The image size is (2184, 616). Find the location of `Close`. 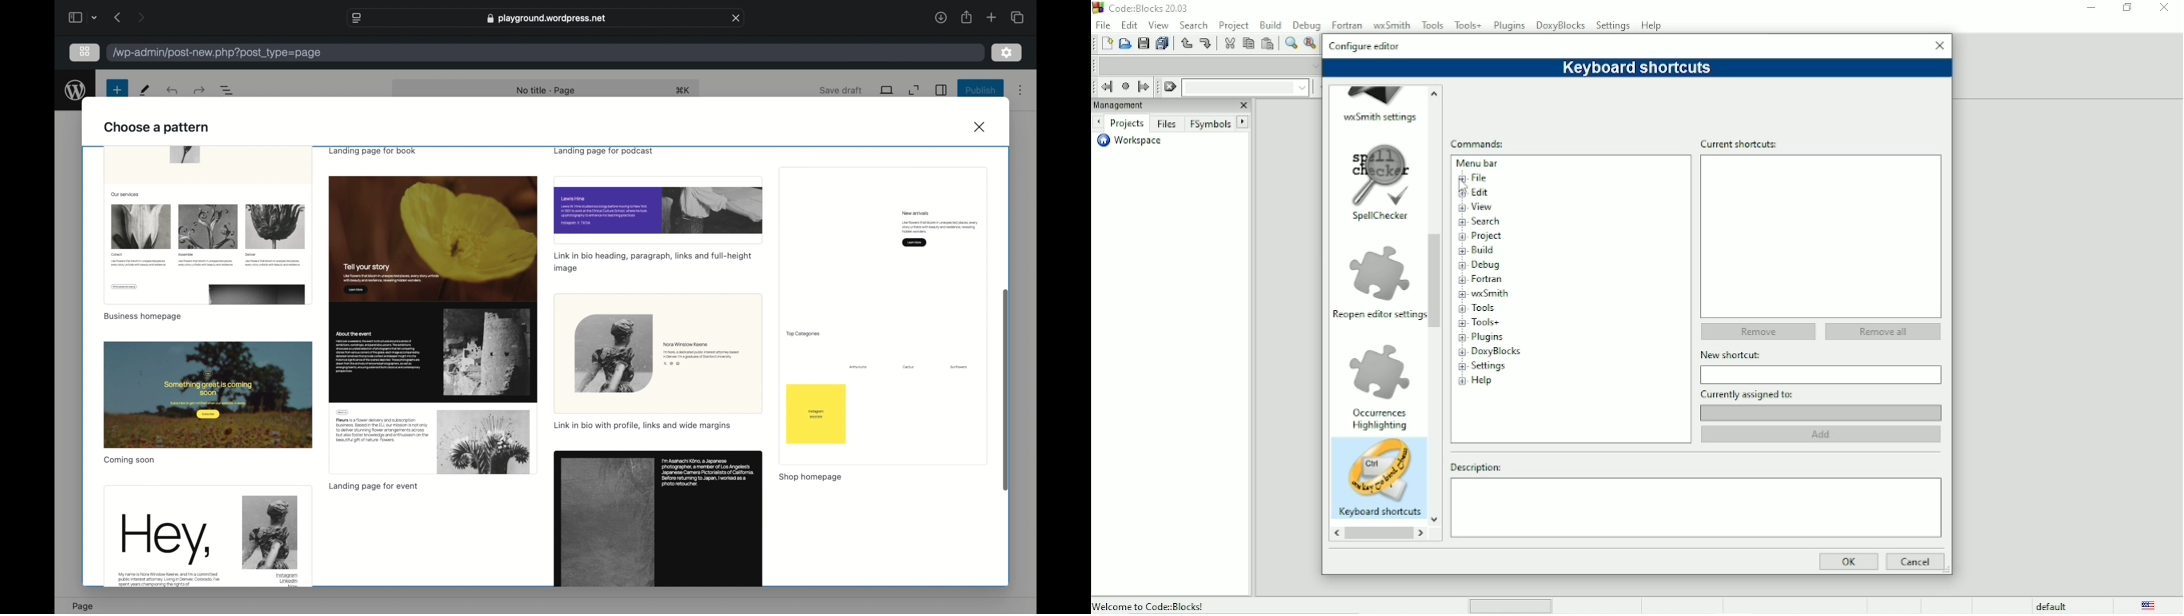

Close is located at coordinates (1243, 105).